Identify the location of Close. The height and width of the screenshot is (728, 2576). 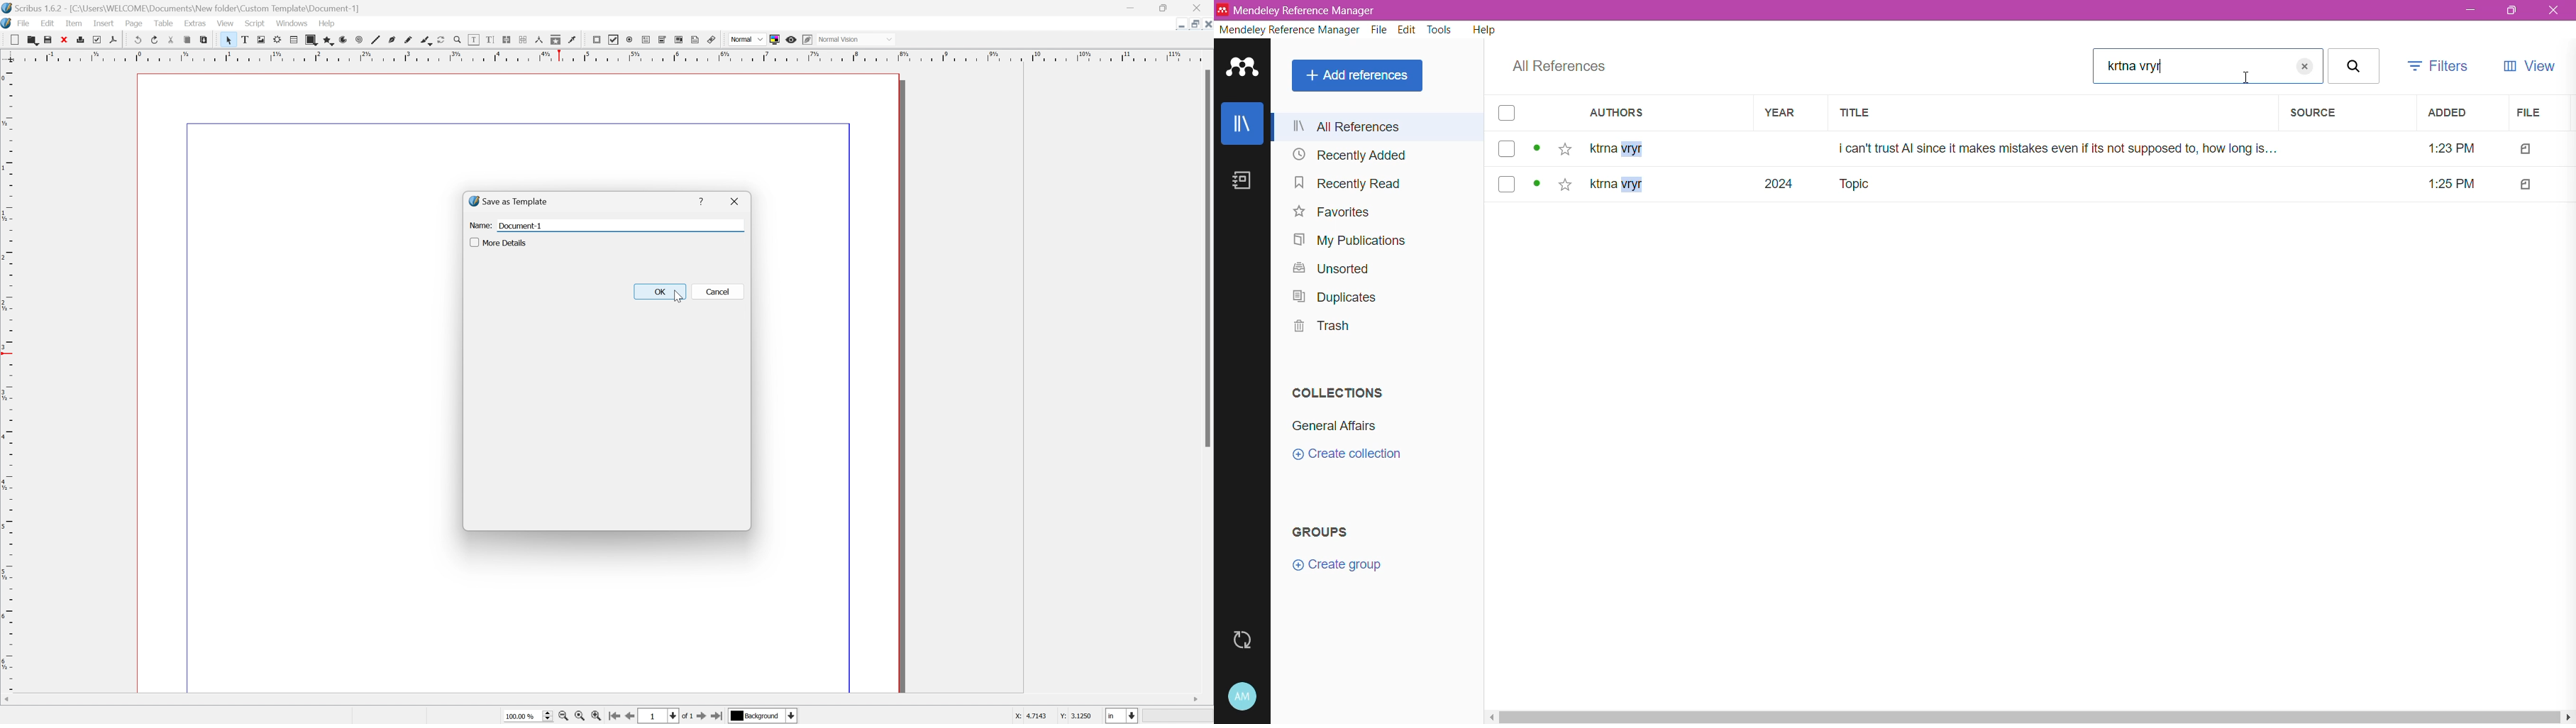
(1199, 8).